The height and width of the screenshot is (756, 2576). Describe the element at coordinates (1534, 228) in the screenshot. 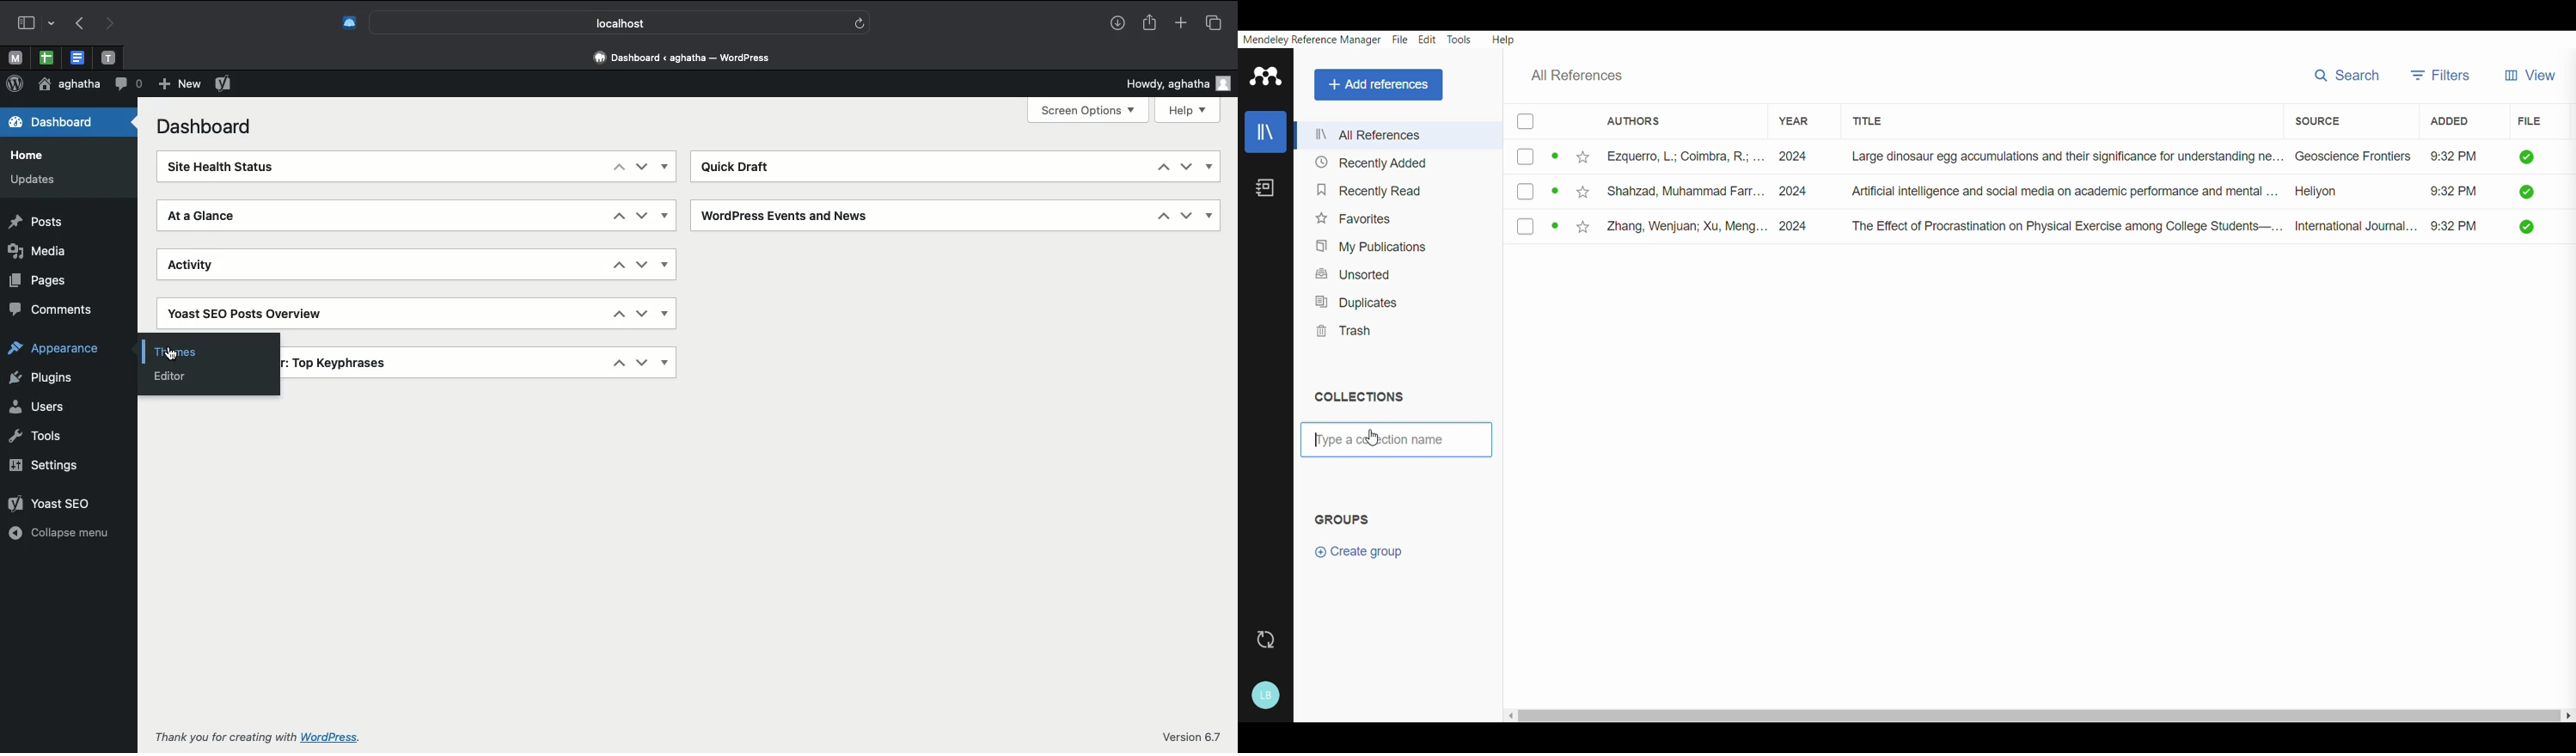

I see `checkbox` at that location.